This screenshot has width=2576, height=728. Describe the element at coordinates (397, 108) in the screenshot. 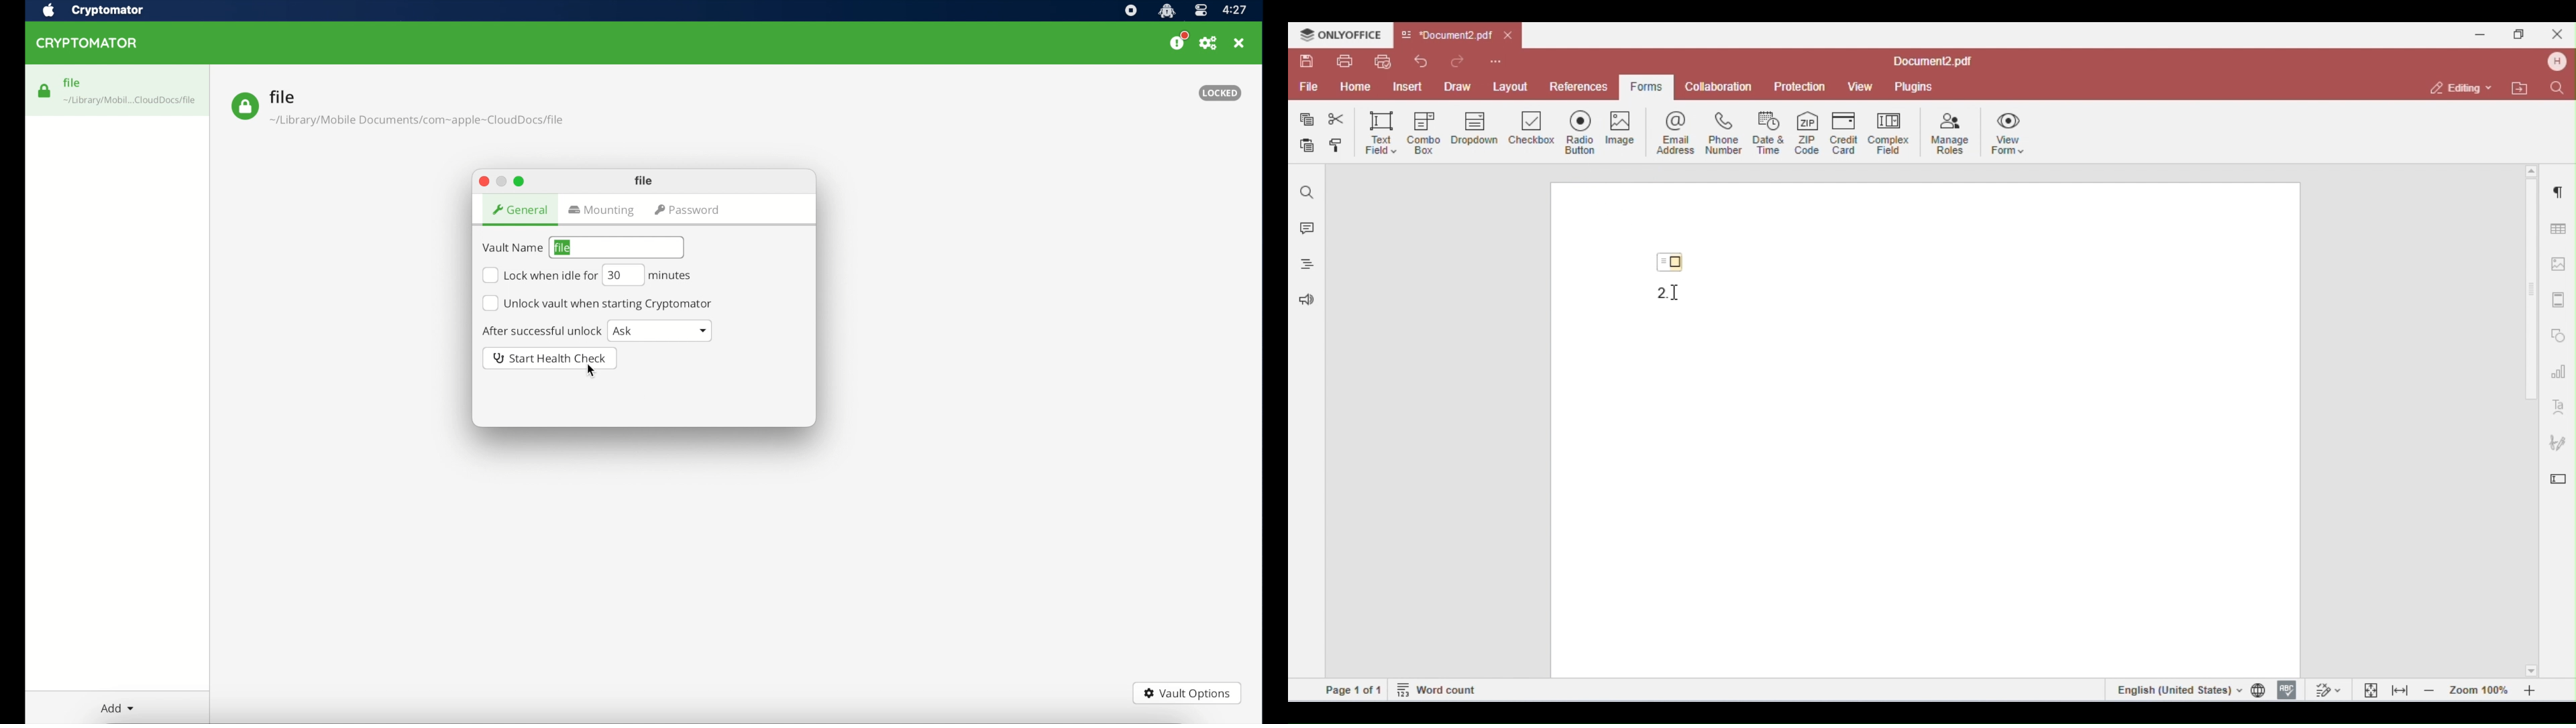

I see `file` at that location.